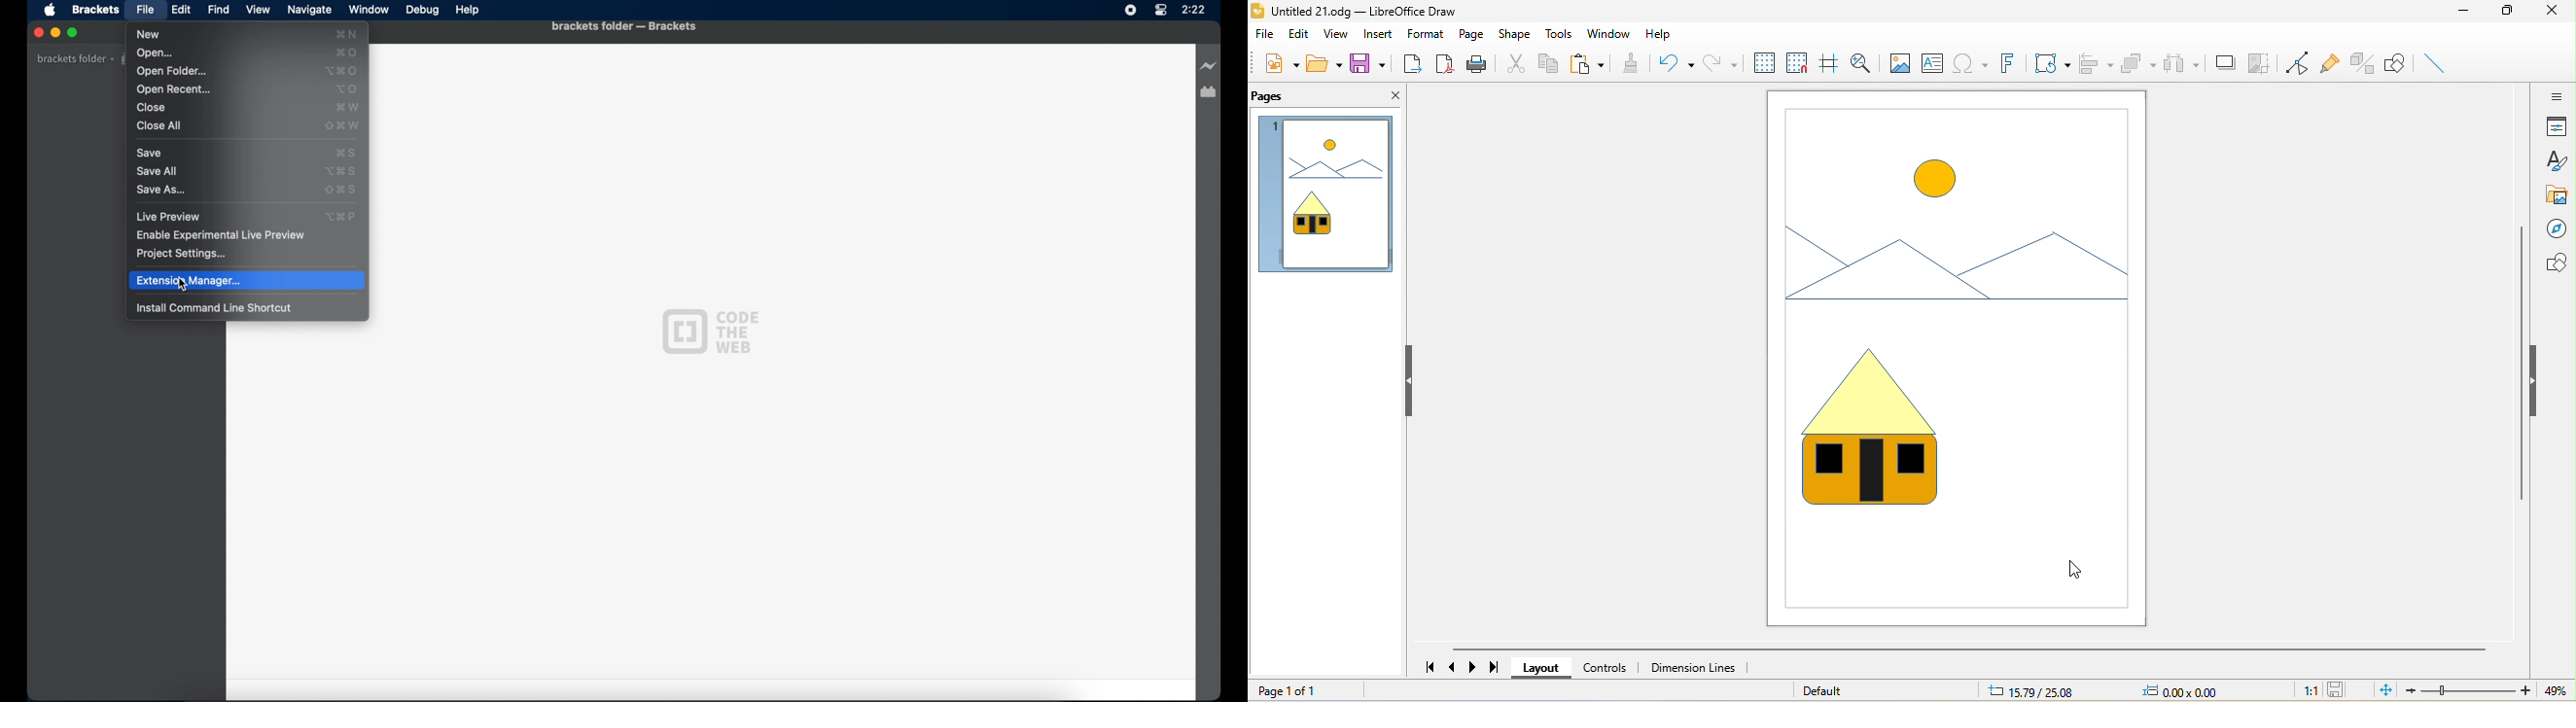 The image size is (2576, 728). Describe the element at coordinates (2555, 195) in the screenshot. I see `gallery` at that location.